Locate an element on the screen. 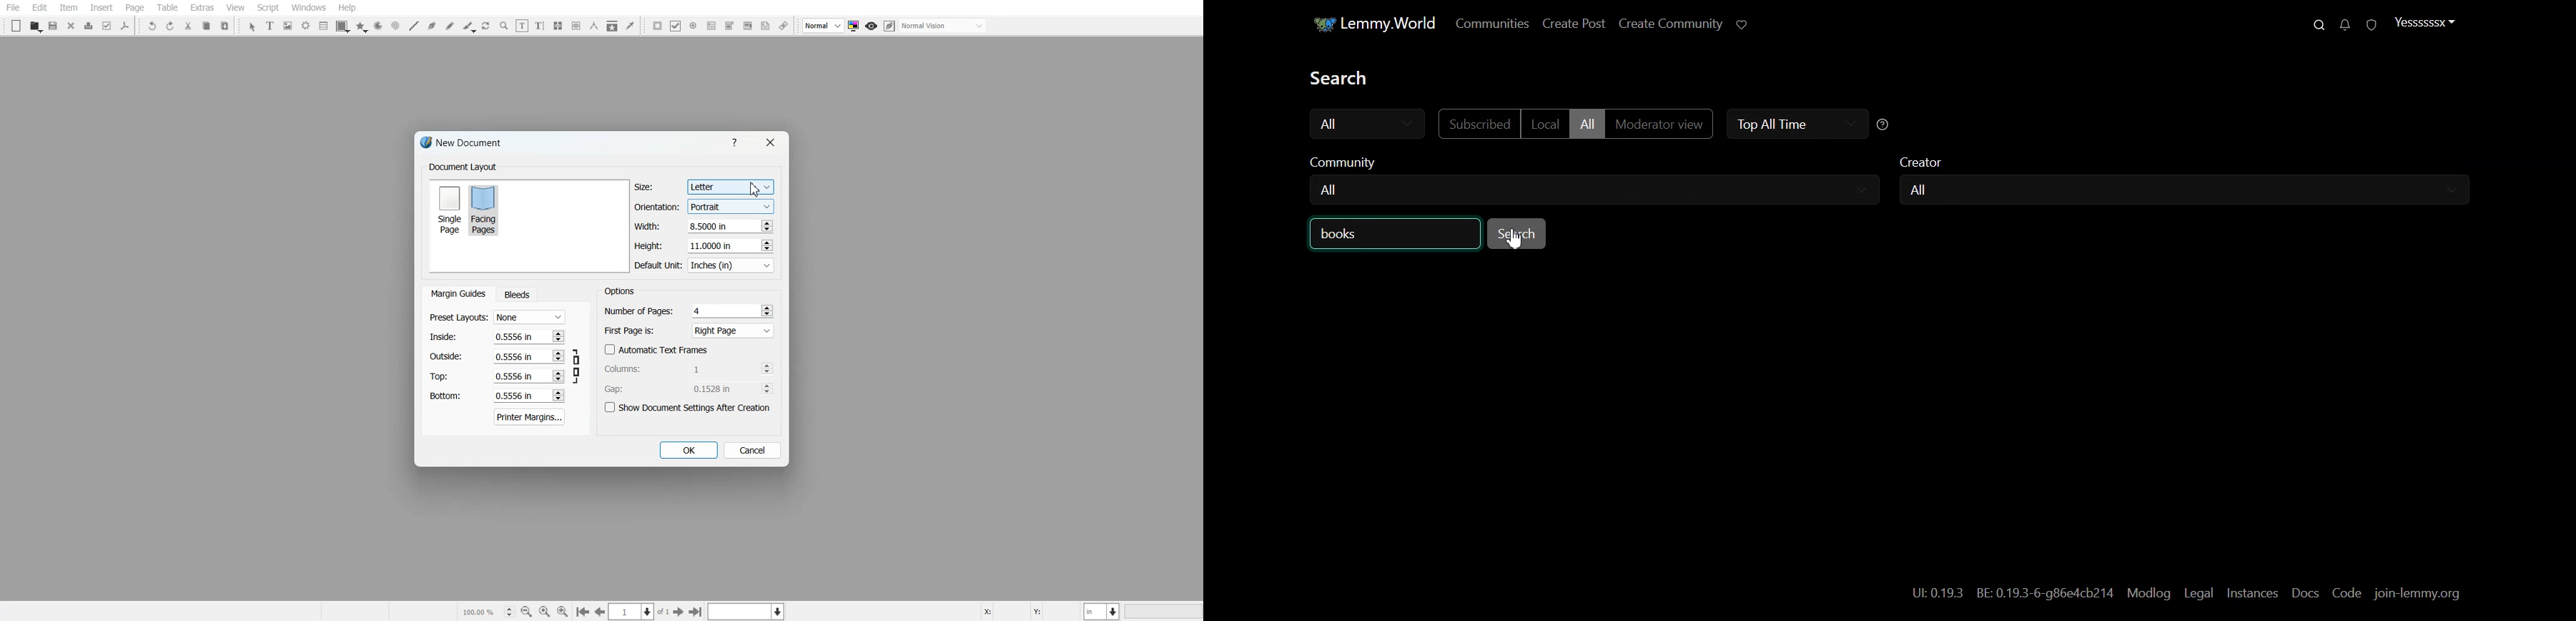 This screenshot has width=2576, height=644. Line is located at coordinates (413, 26).